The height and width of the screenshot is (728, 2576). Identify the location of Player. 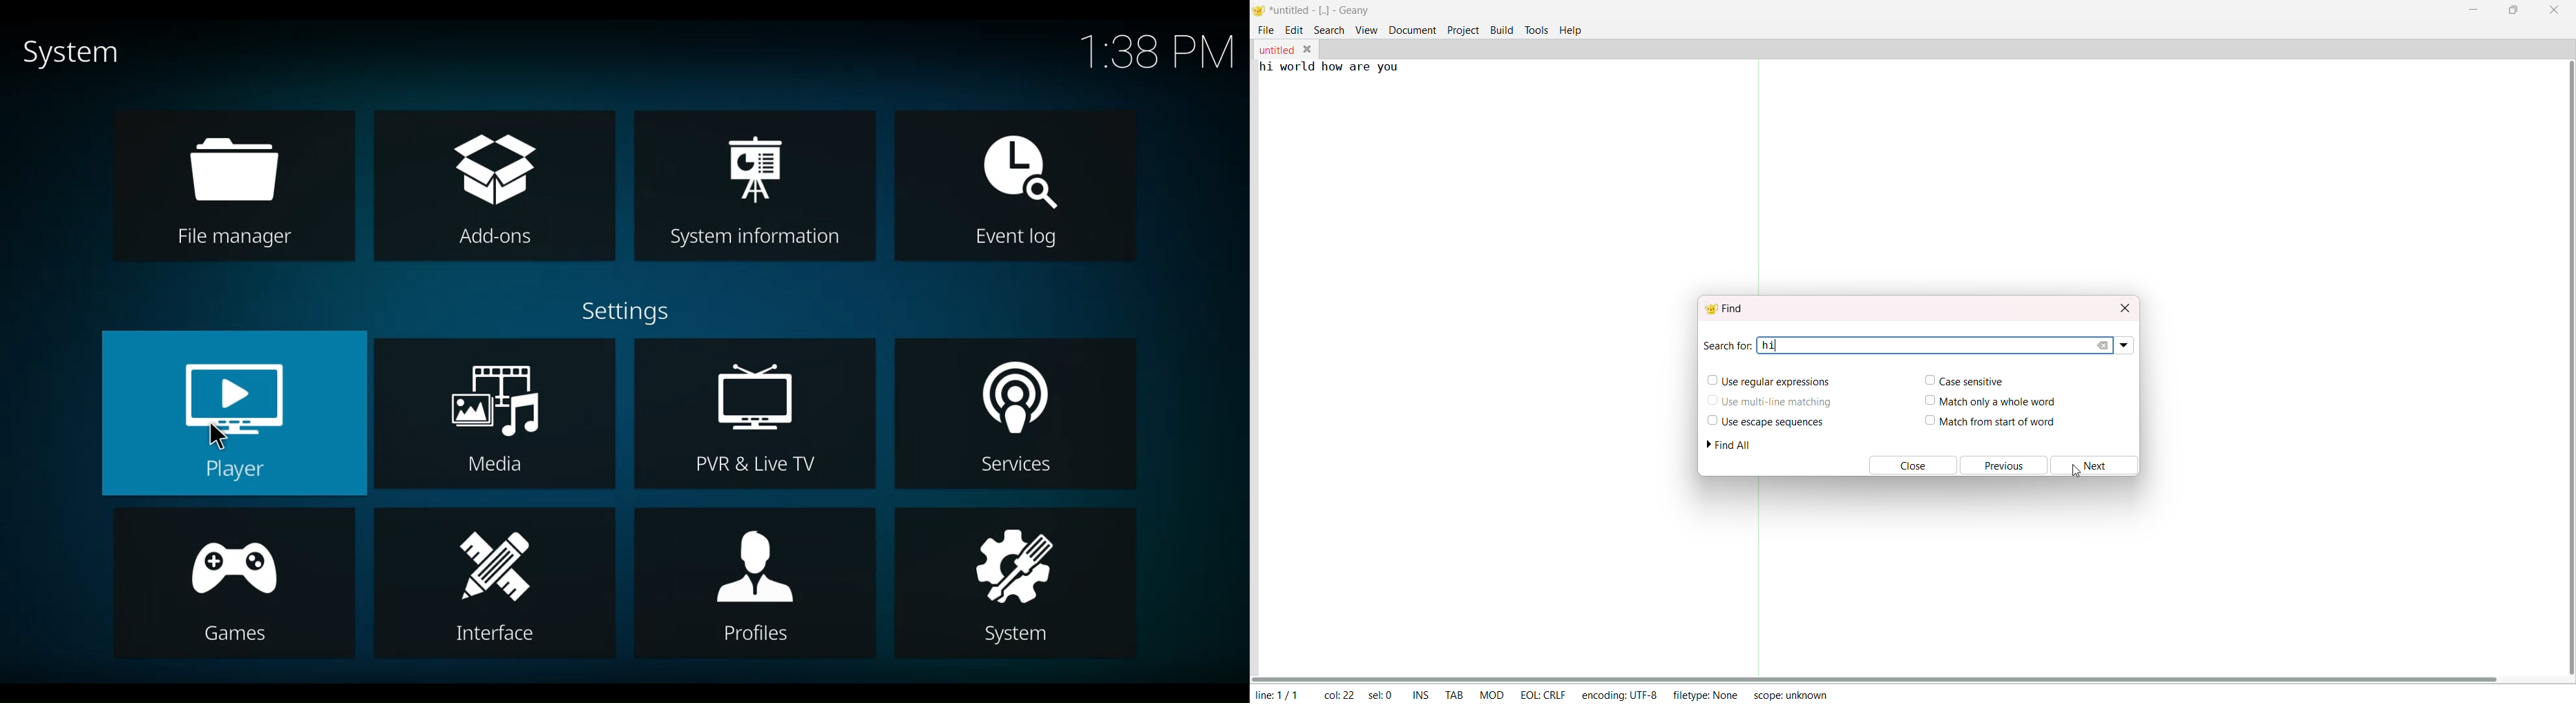
(235, 376).